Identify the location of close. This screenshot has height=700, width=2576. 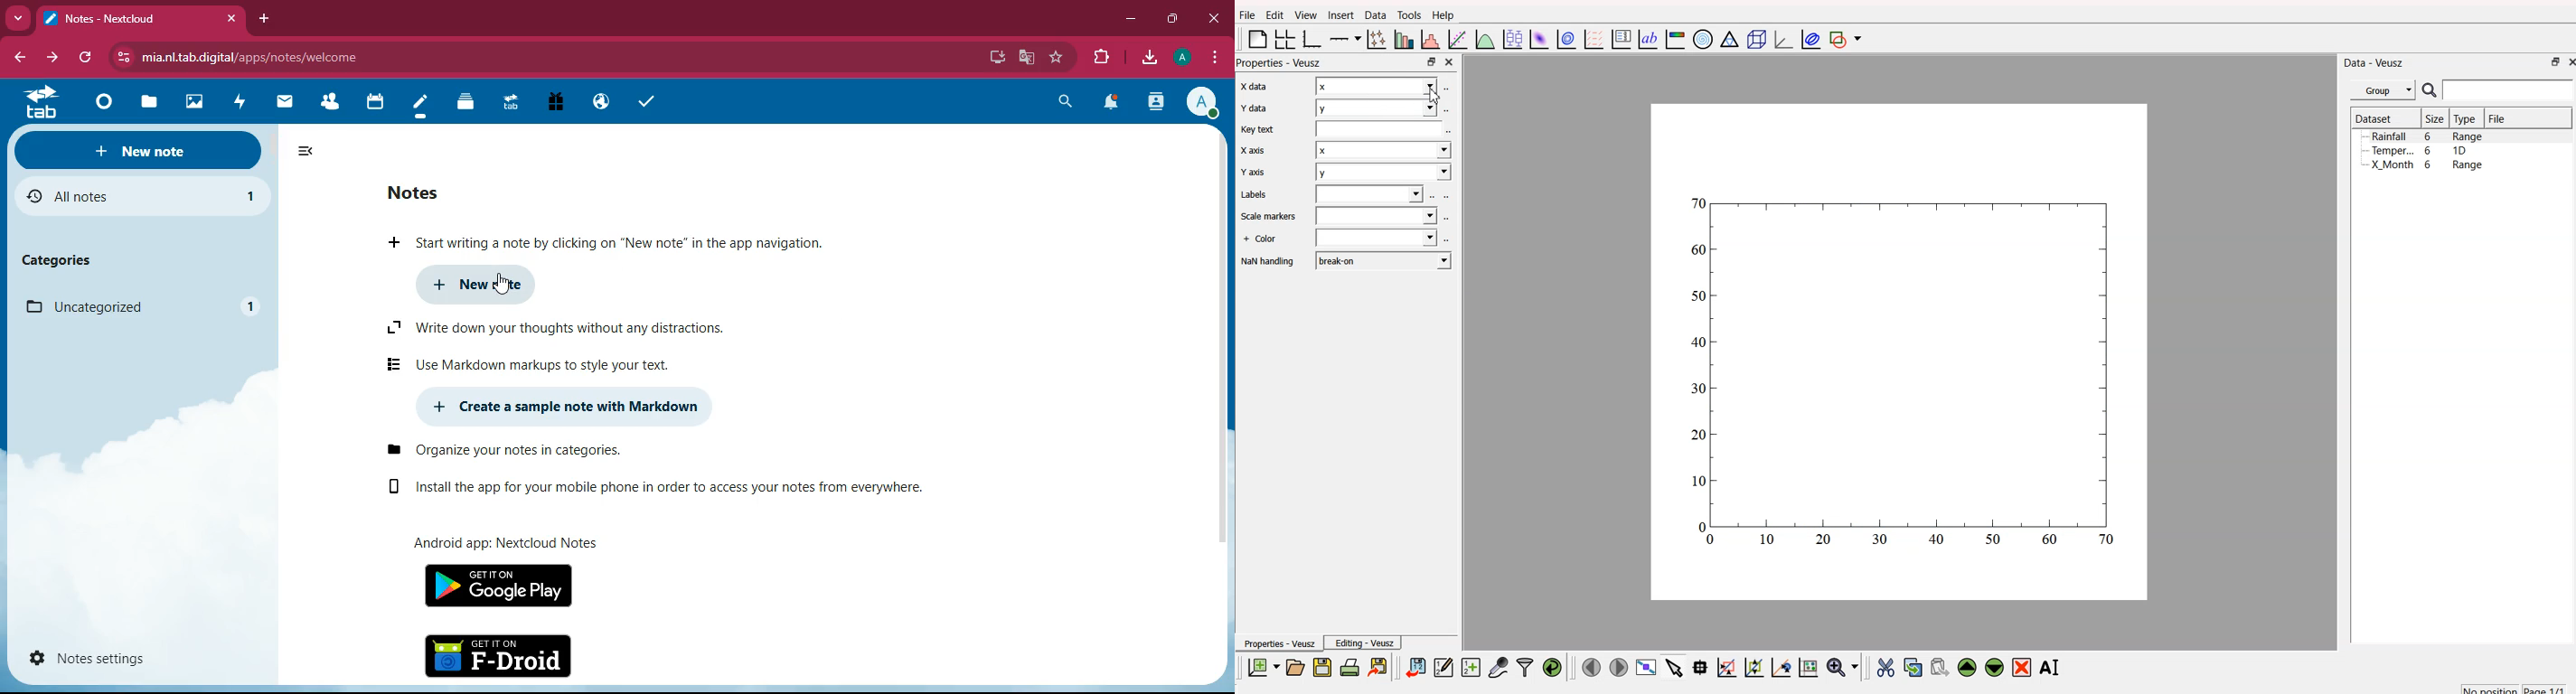
(1212, 18).